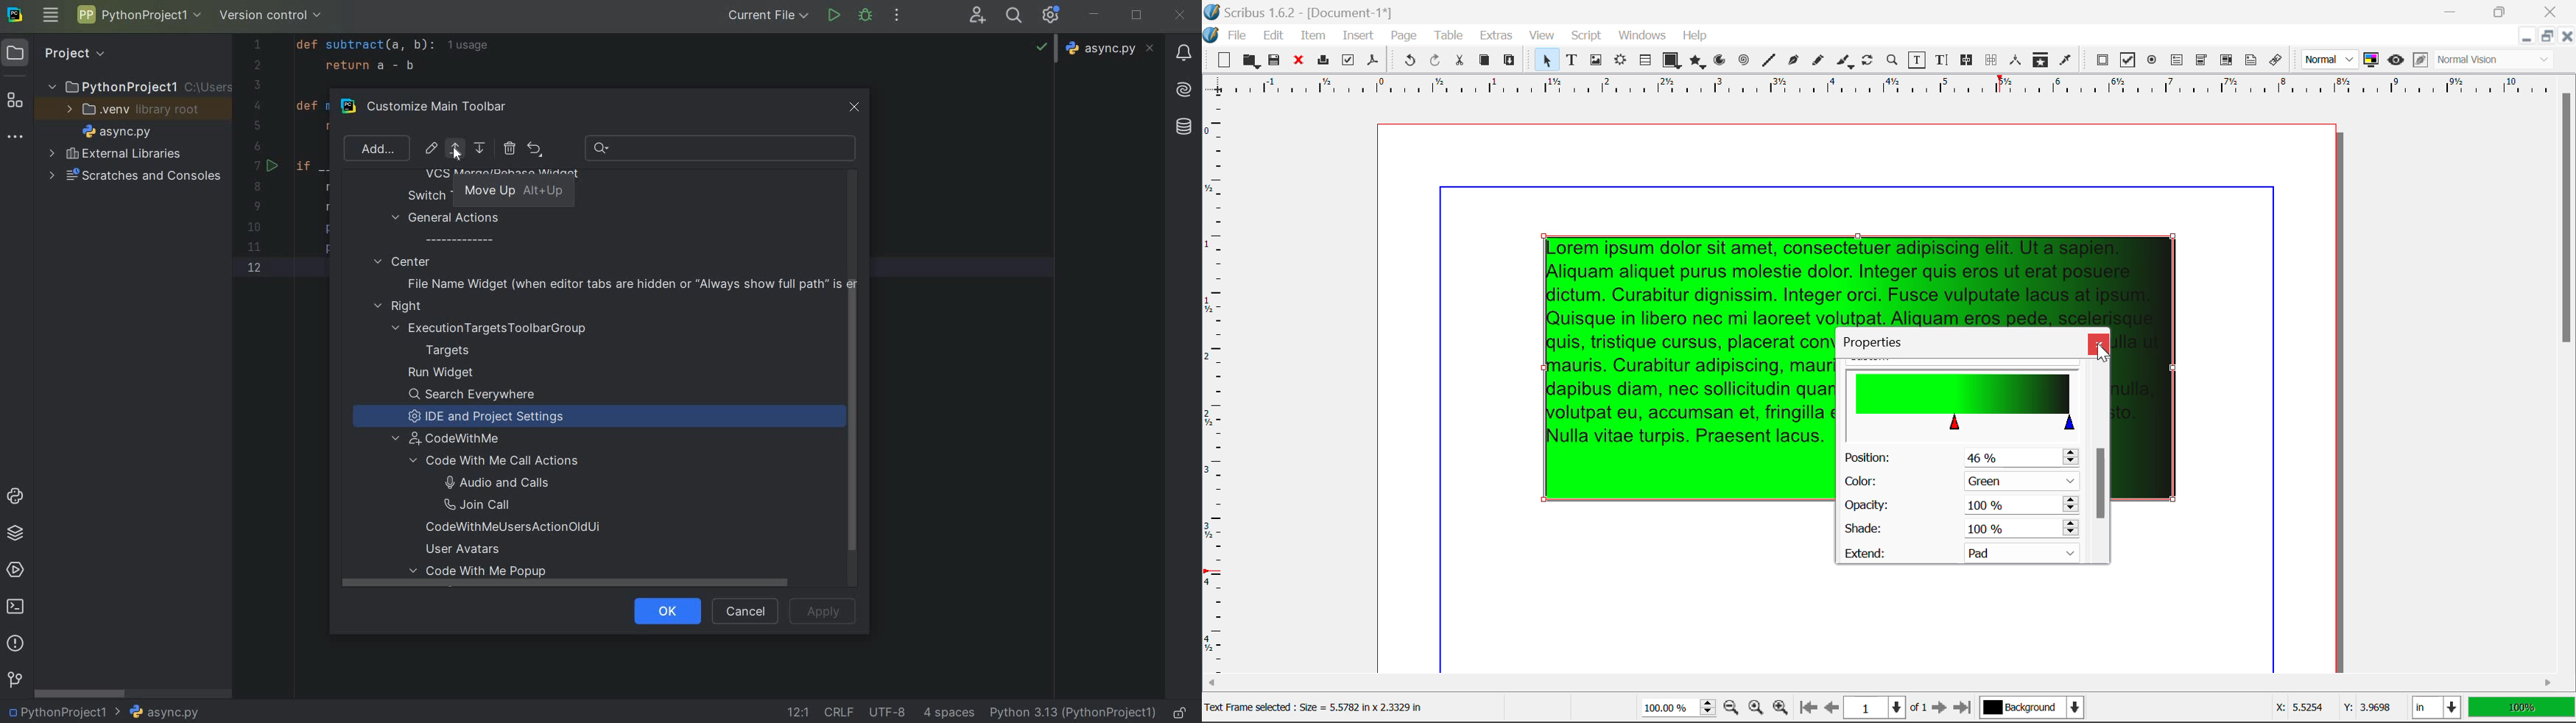 This screenshot has width=2576, height=728. What do you see at coordinates (628, 283) in the screenshot?
I see `file name widget` at bounding box center [628, 283].